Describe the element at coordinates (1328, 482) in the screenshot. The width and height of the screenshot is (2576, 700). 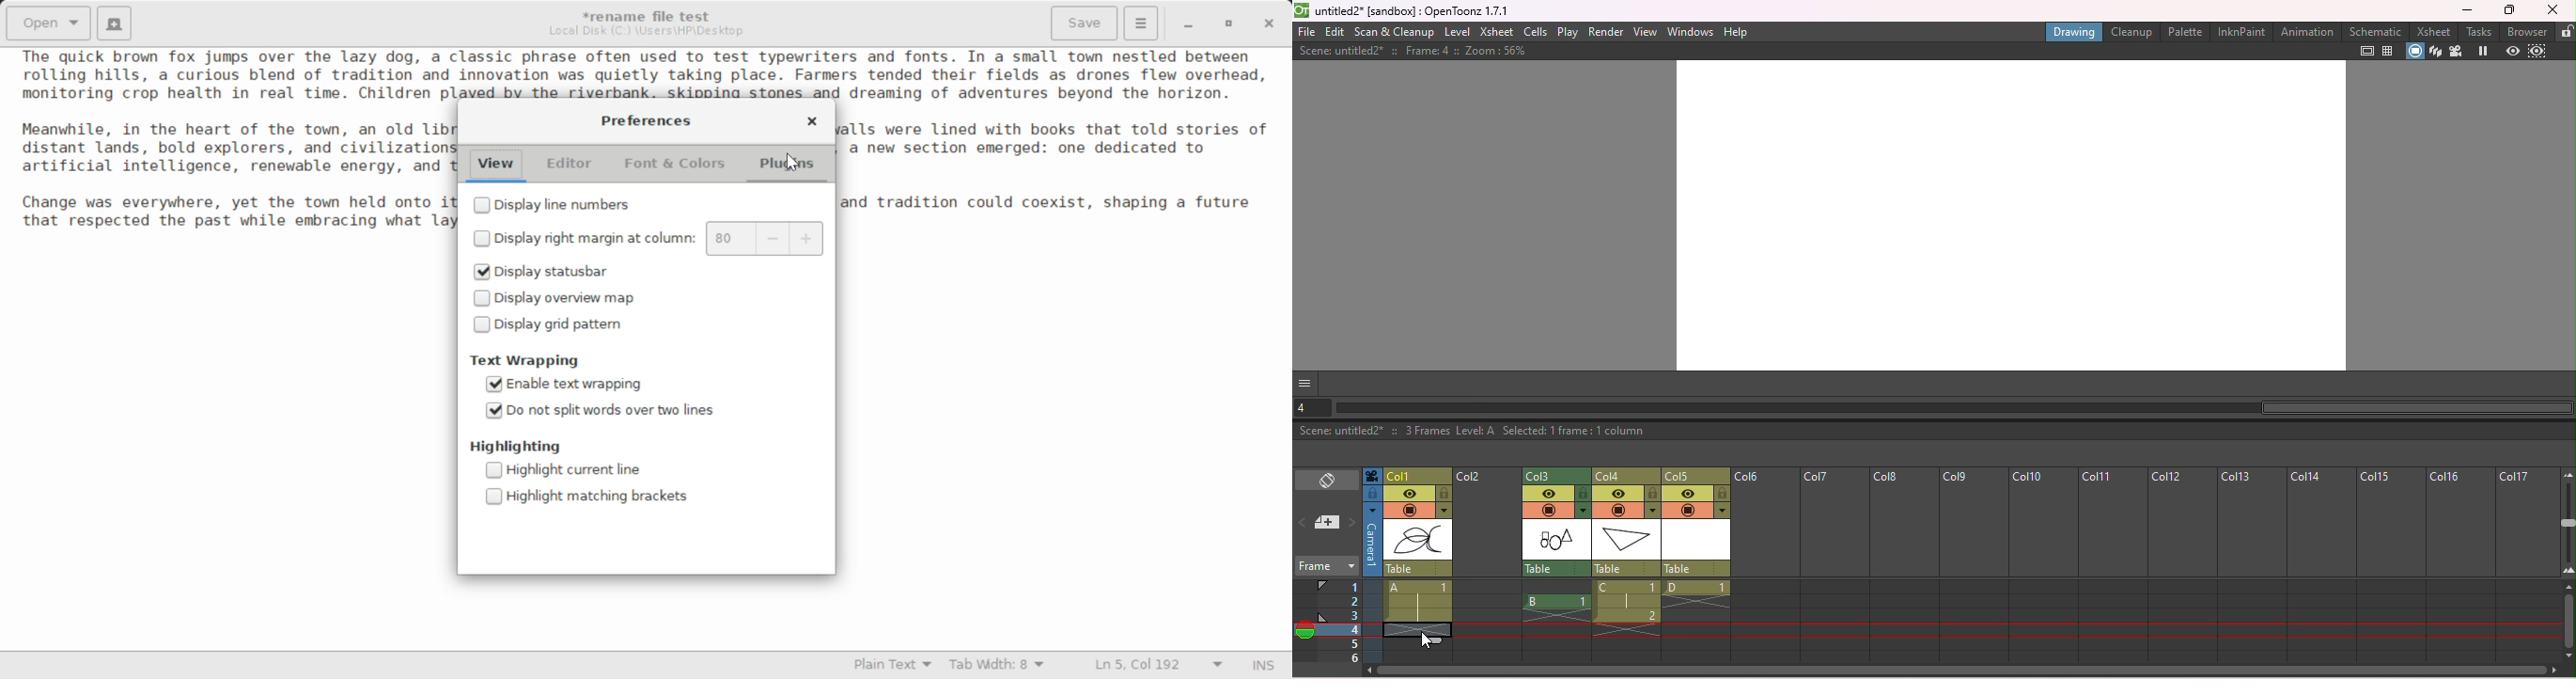
I see `Toggle Xsheet/Timeline` at that location.